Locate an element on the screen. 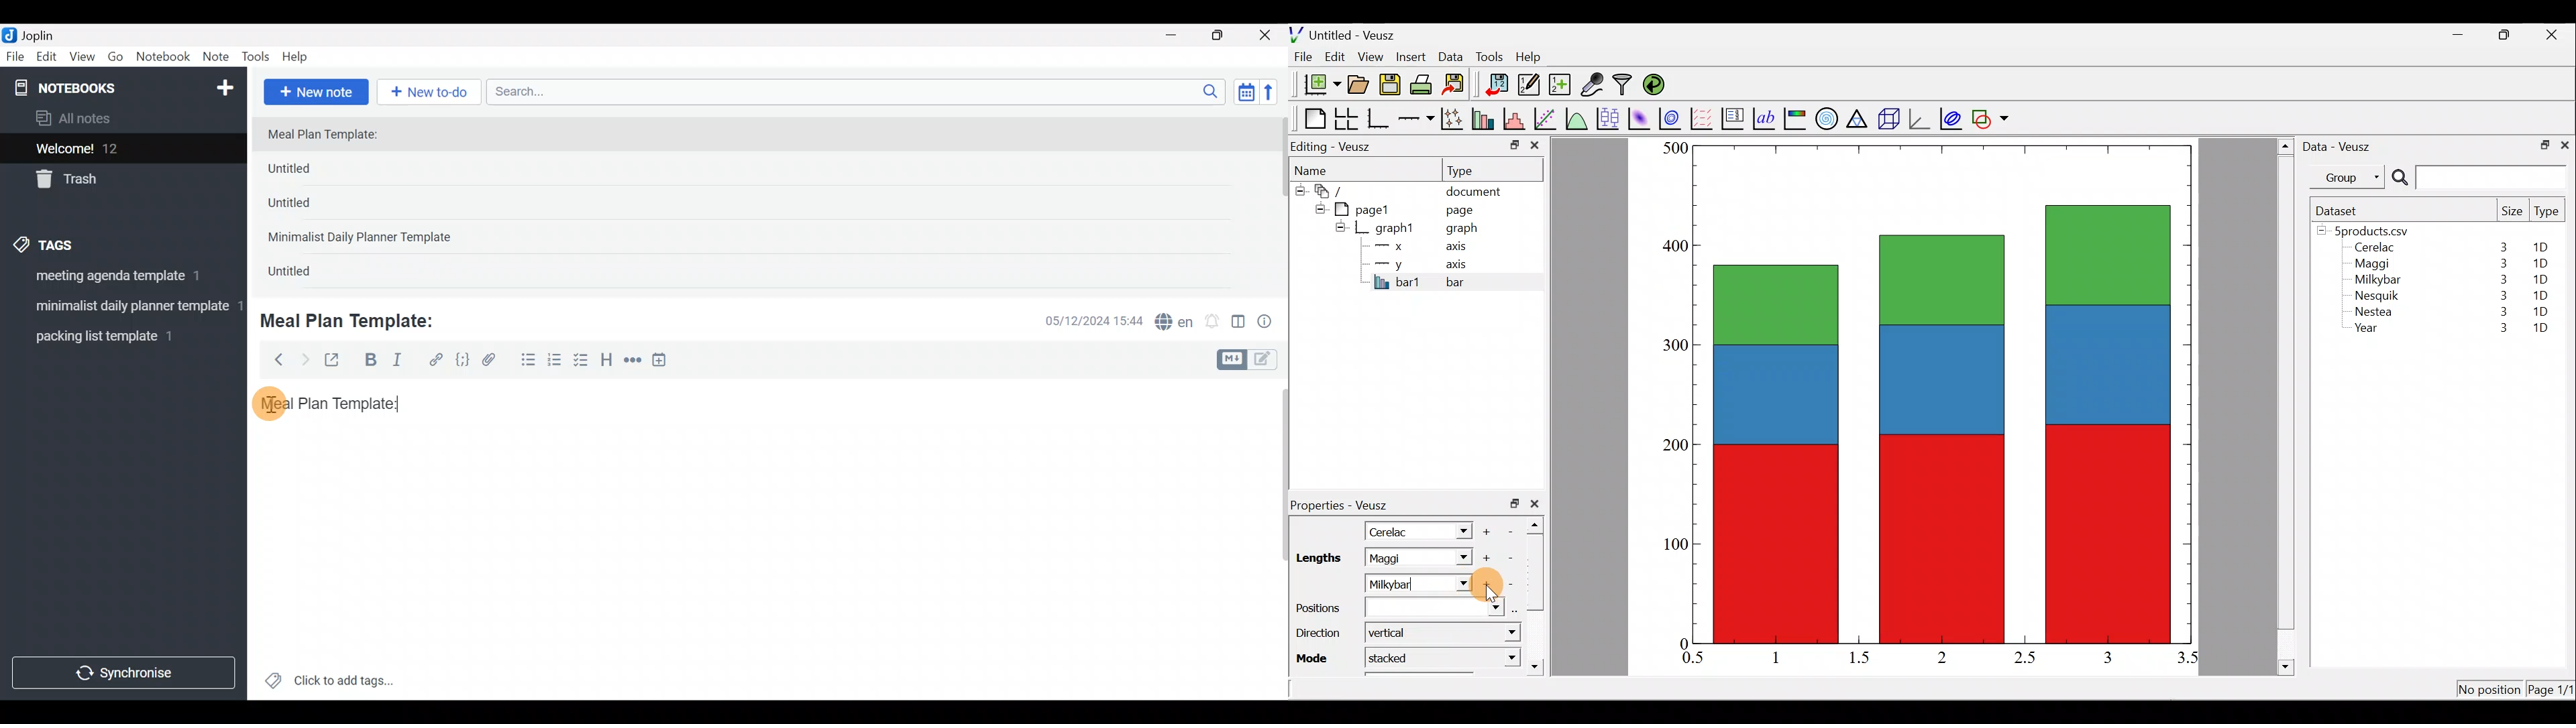 This screenshot has height=728, width=2576. Toggle editors is located at coordinates (1250, 358).